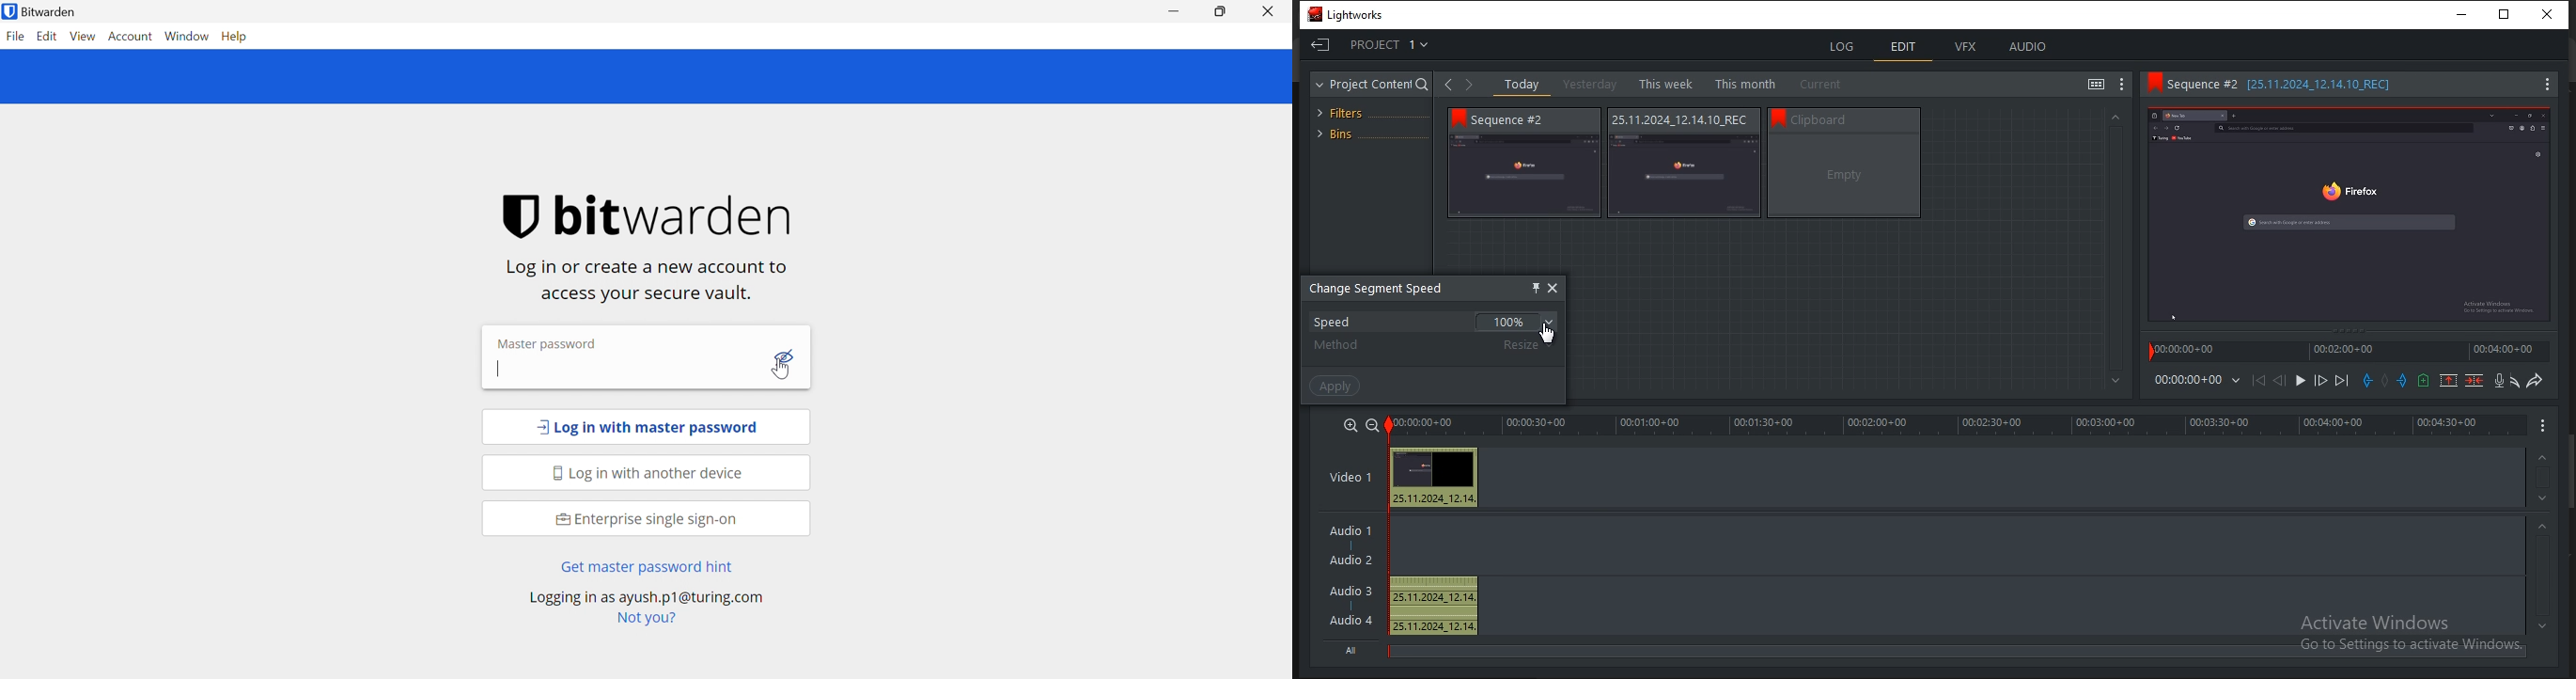 The width and height of the screenshot is (2576, 700). Describe the element at coordinates (1589, 84) in the screenshot. I see `yesterday` at that location.